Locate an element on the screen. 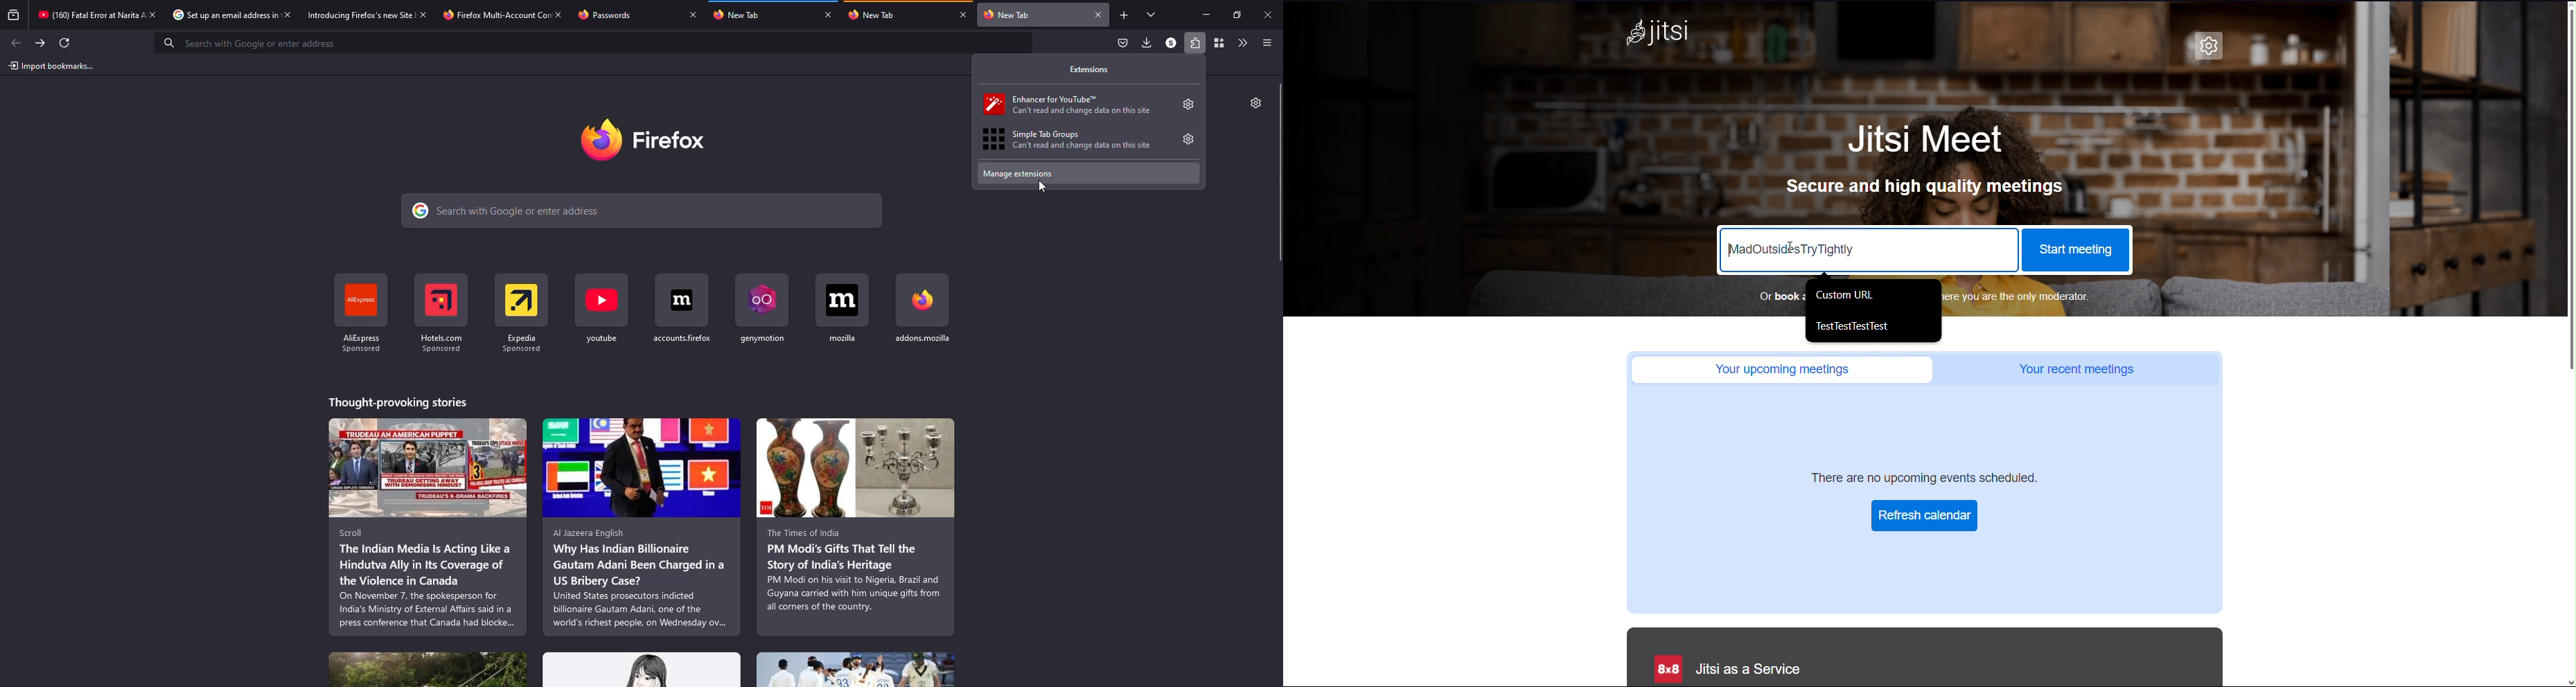 The image size is (2576, 700). shortcut is located at coordinates (603, 313).